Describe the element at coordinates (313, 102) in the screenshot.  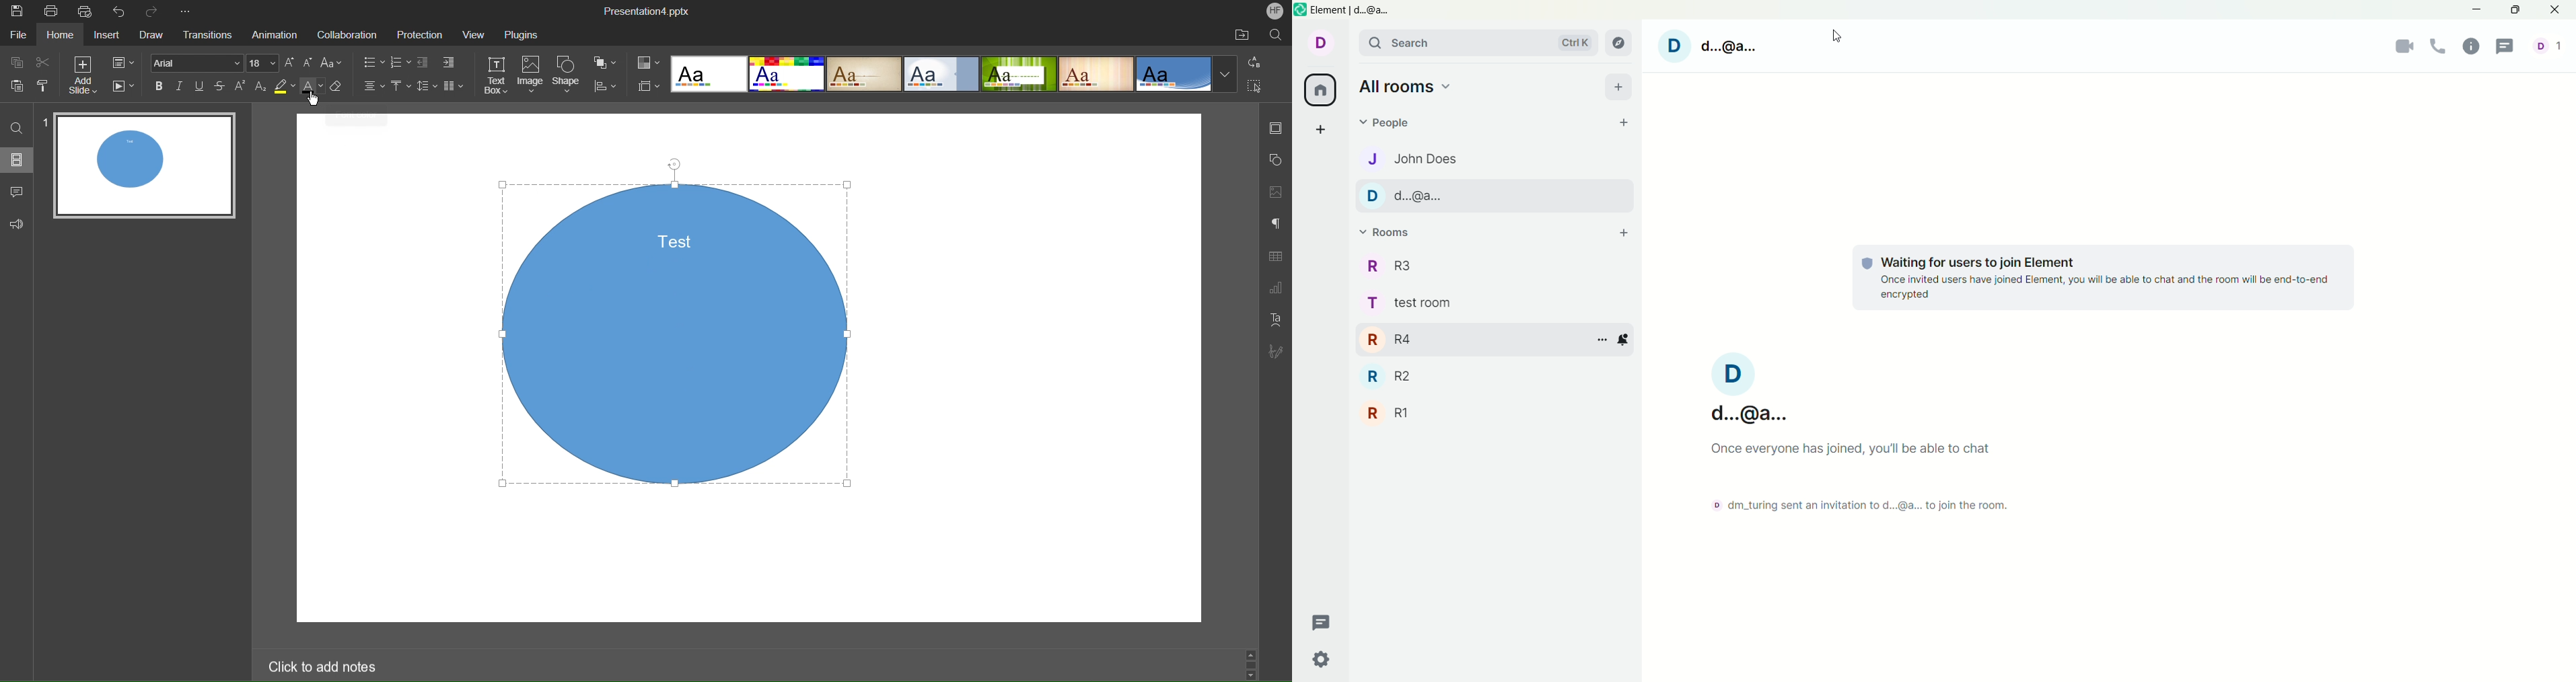
I see `Cursor` at that location.